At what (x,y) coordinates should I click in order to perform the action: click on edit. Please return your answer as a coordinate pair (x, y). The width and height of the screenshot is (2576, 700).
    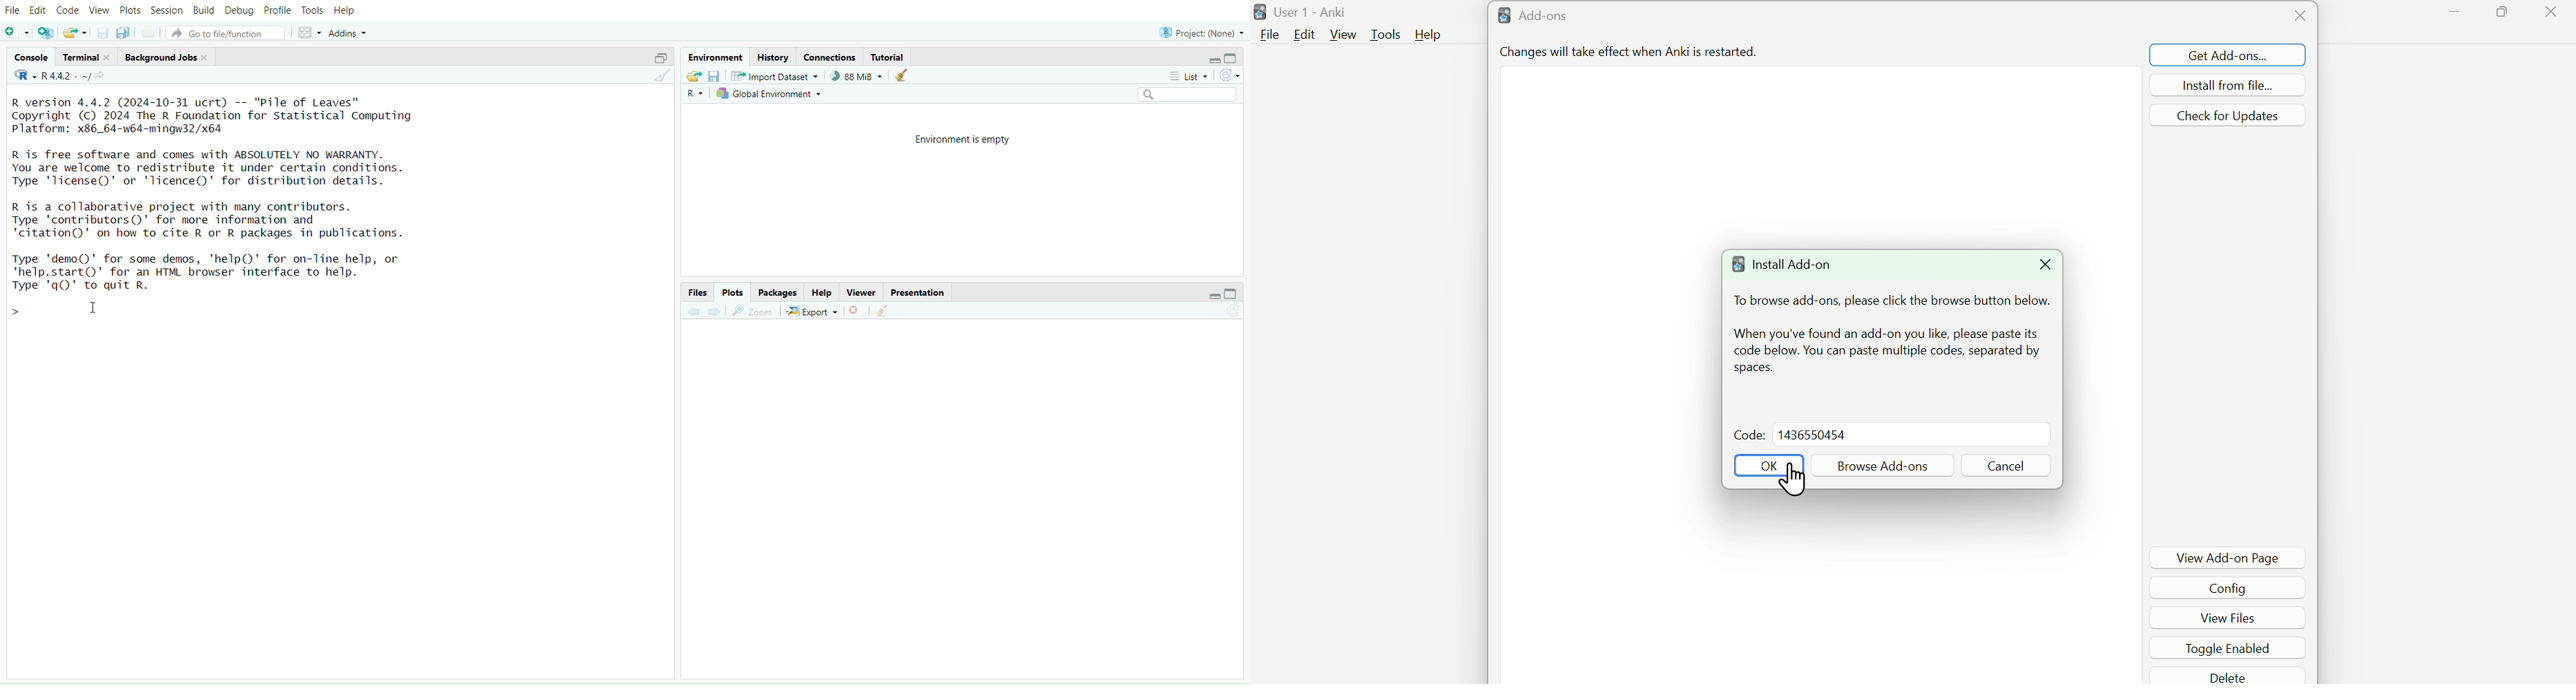
    Looking at the image, I should click on (38, 10).